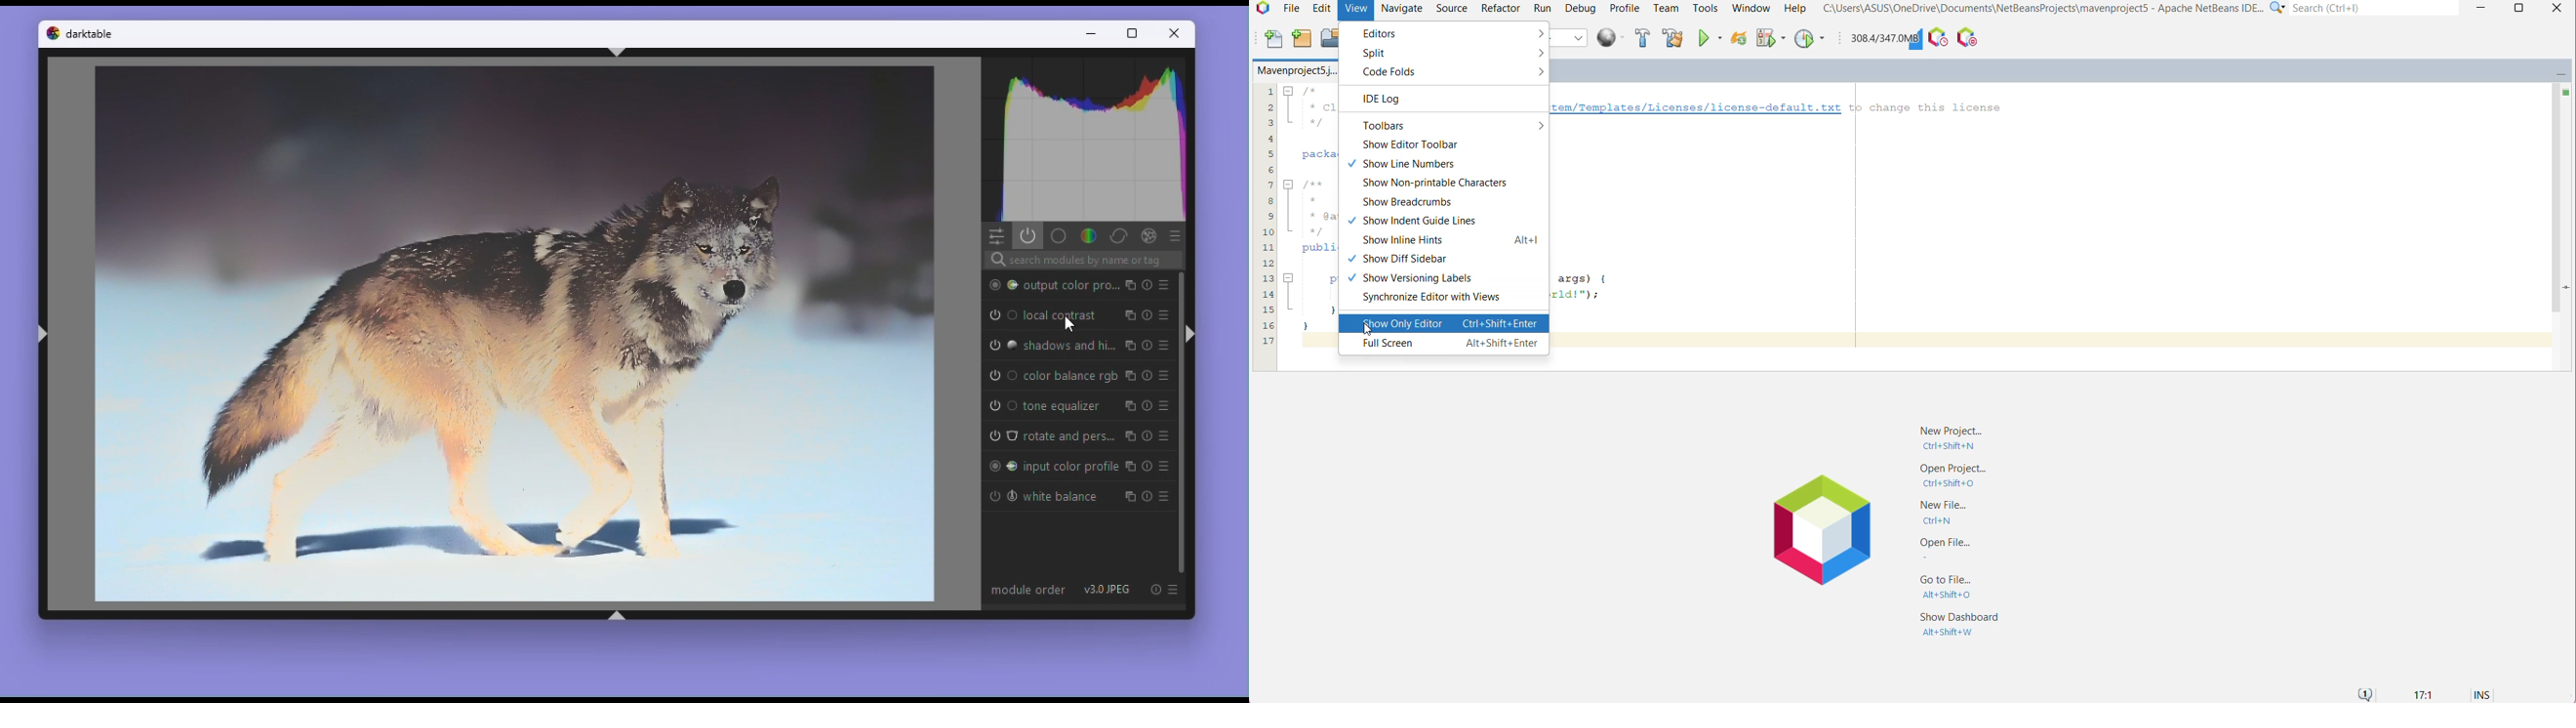 The height and width of the screenshot is (728, 2576). What do you see at coordinates (1148, 439) in the screenshot?
I see `reset parameters` at bounding box center [1148, 439].